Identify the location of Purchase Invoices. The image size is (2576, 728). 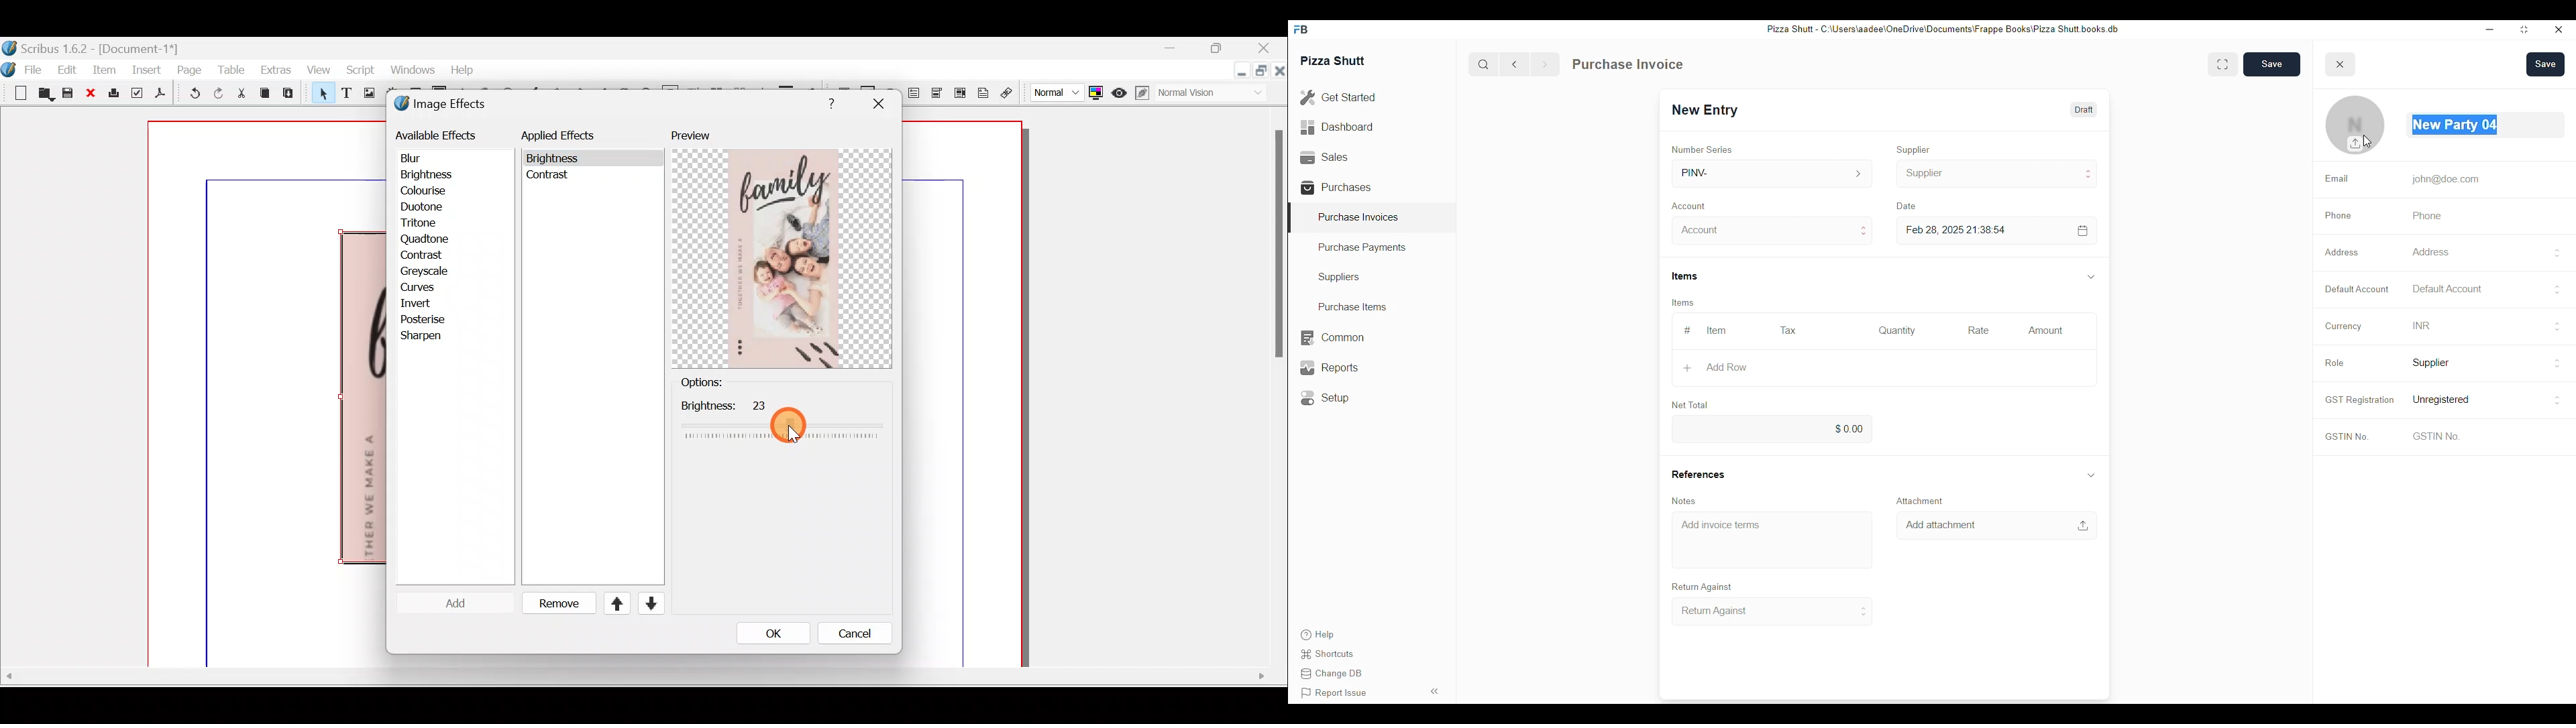
(1358, 217).